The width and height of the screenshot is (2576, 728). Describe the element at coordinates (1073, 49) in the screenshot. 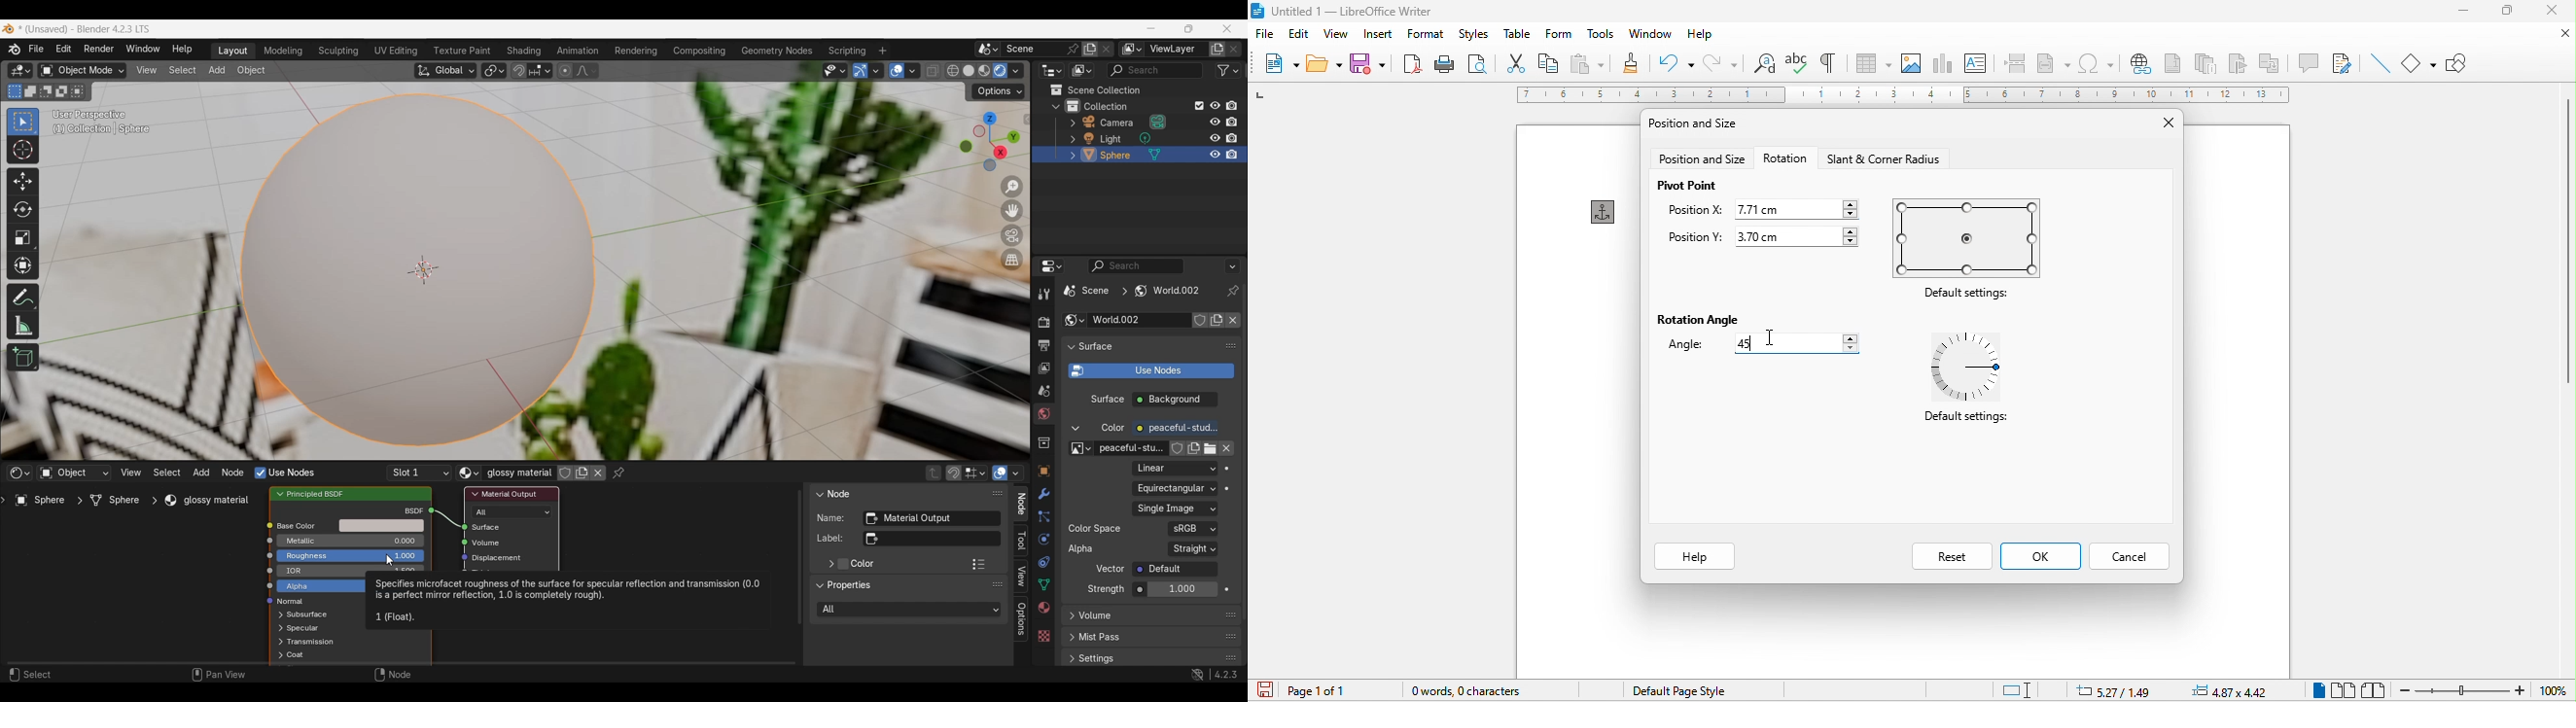

I see `Pin scene to workspace` at that location.